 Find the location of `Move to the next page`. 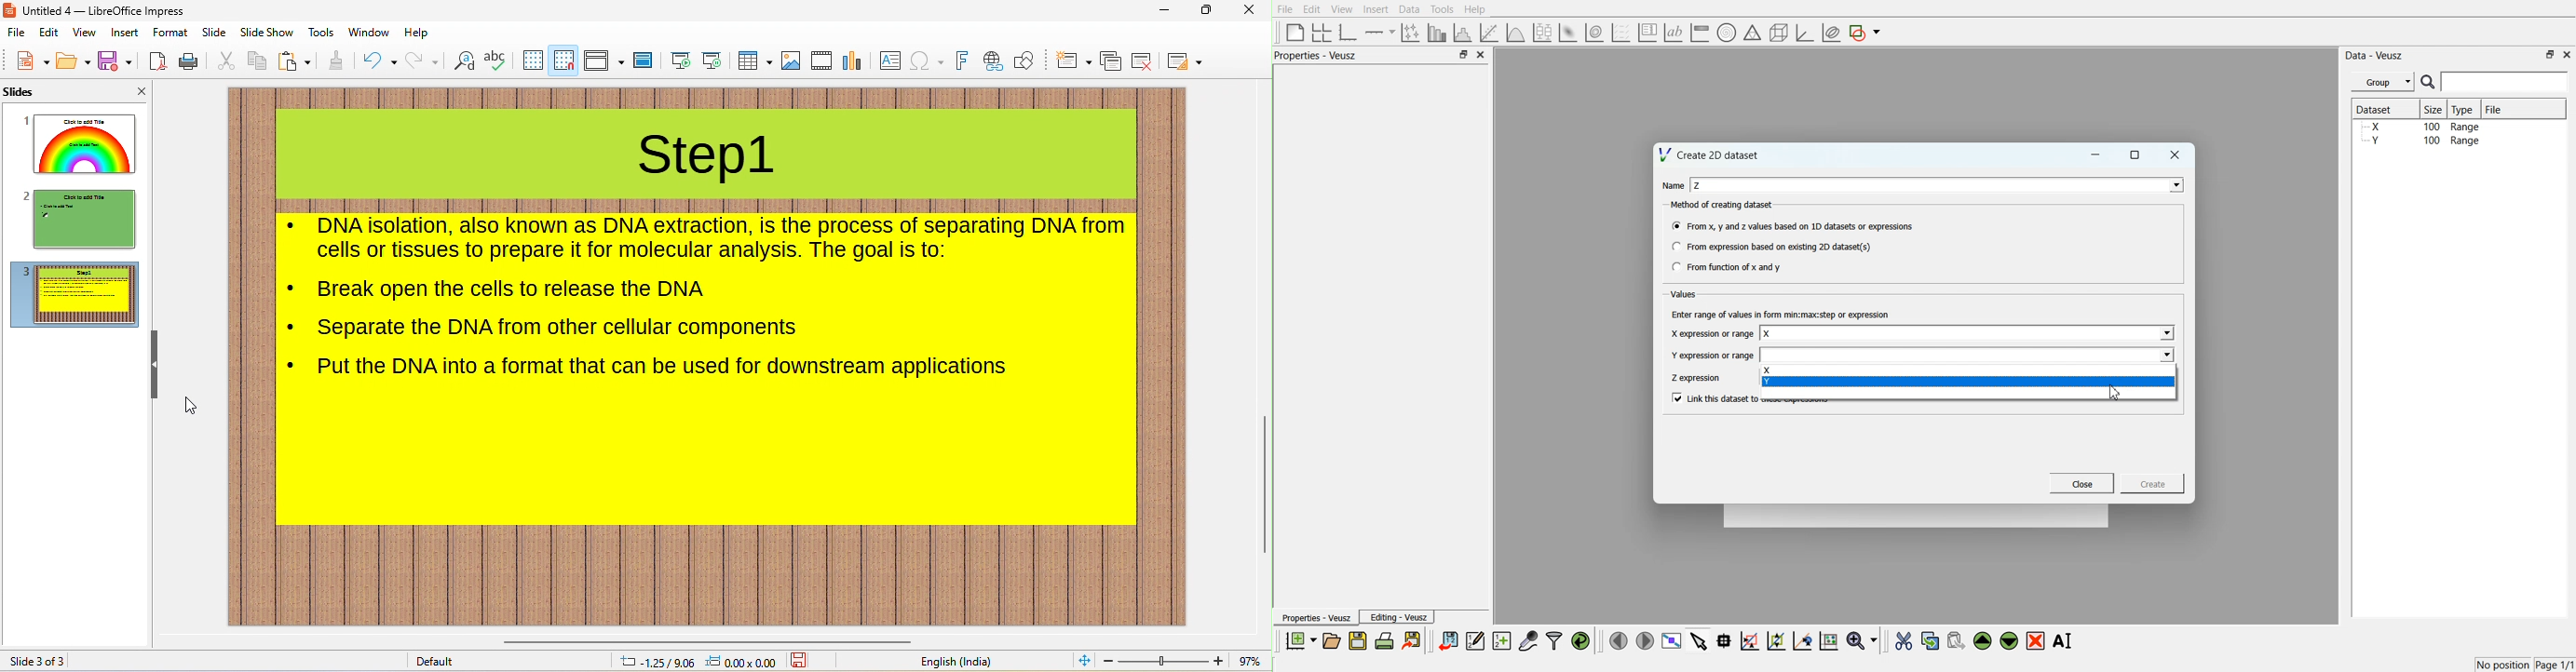

Move to the next page is located at coordinates (1645, 639).